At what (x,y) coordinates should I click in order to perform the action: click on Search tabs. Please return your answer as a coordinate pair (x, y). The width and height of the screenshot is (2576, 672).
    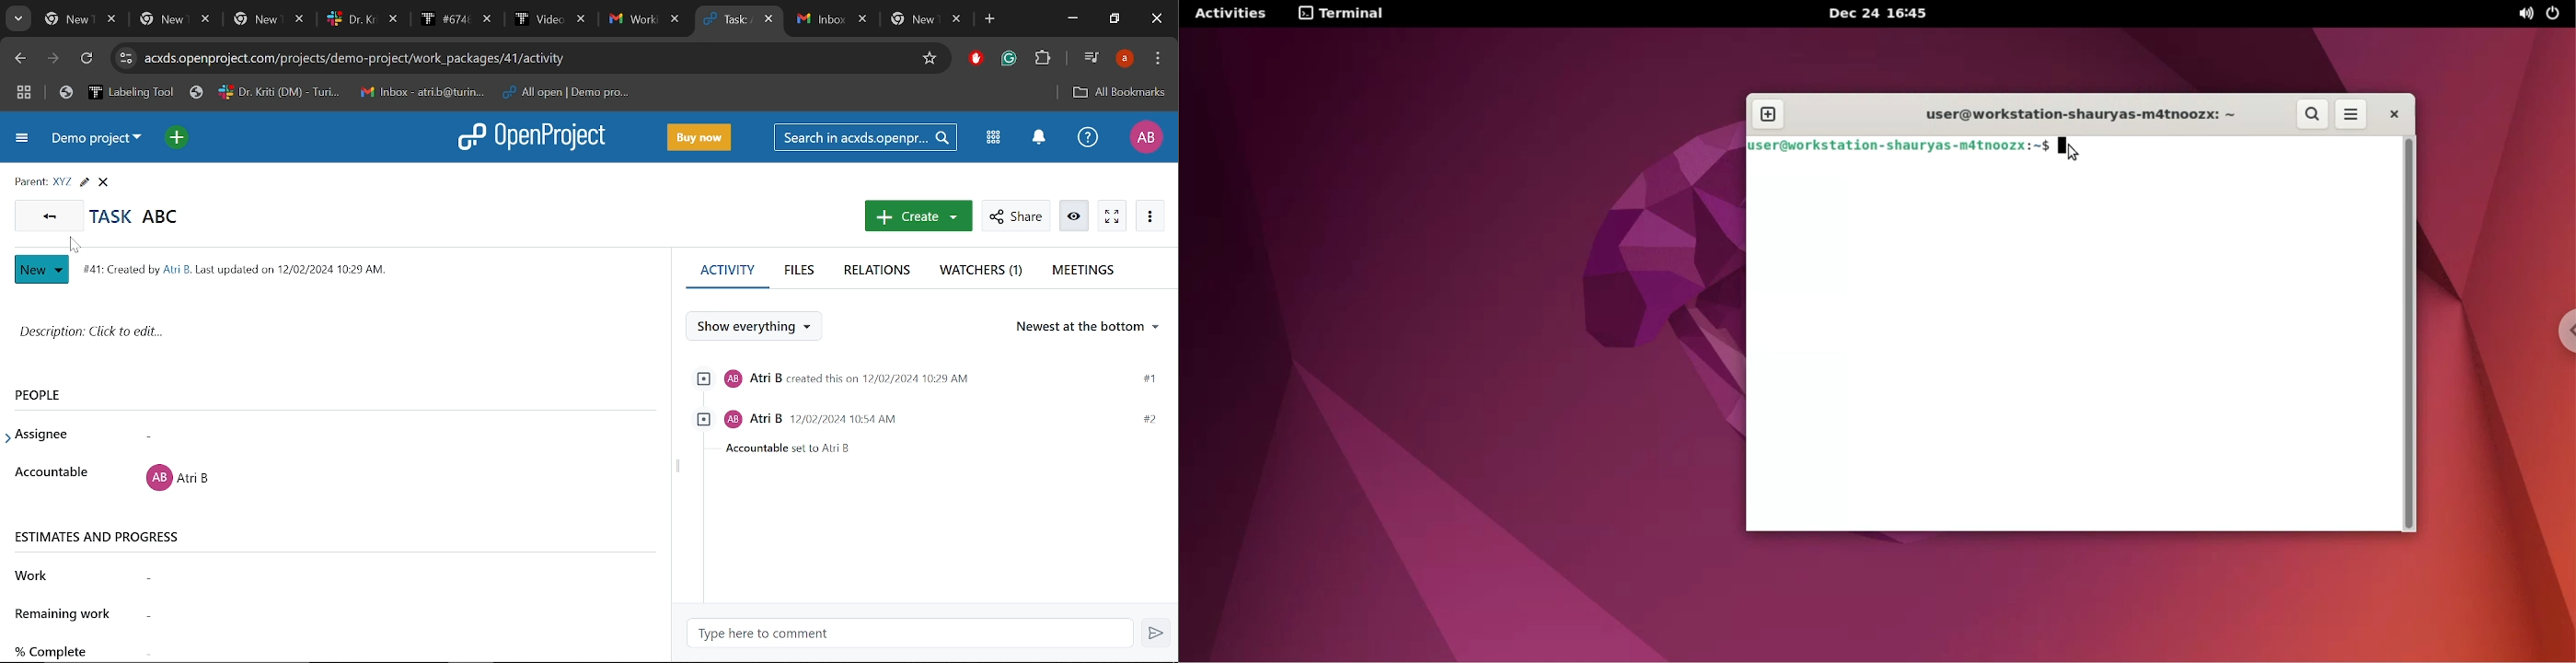
    Looking at the image, I should click on (17, 19).